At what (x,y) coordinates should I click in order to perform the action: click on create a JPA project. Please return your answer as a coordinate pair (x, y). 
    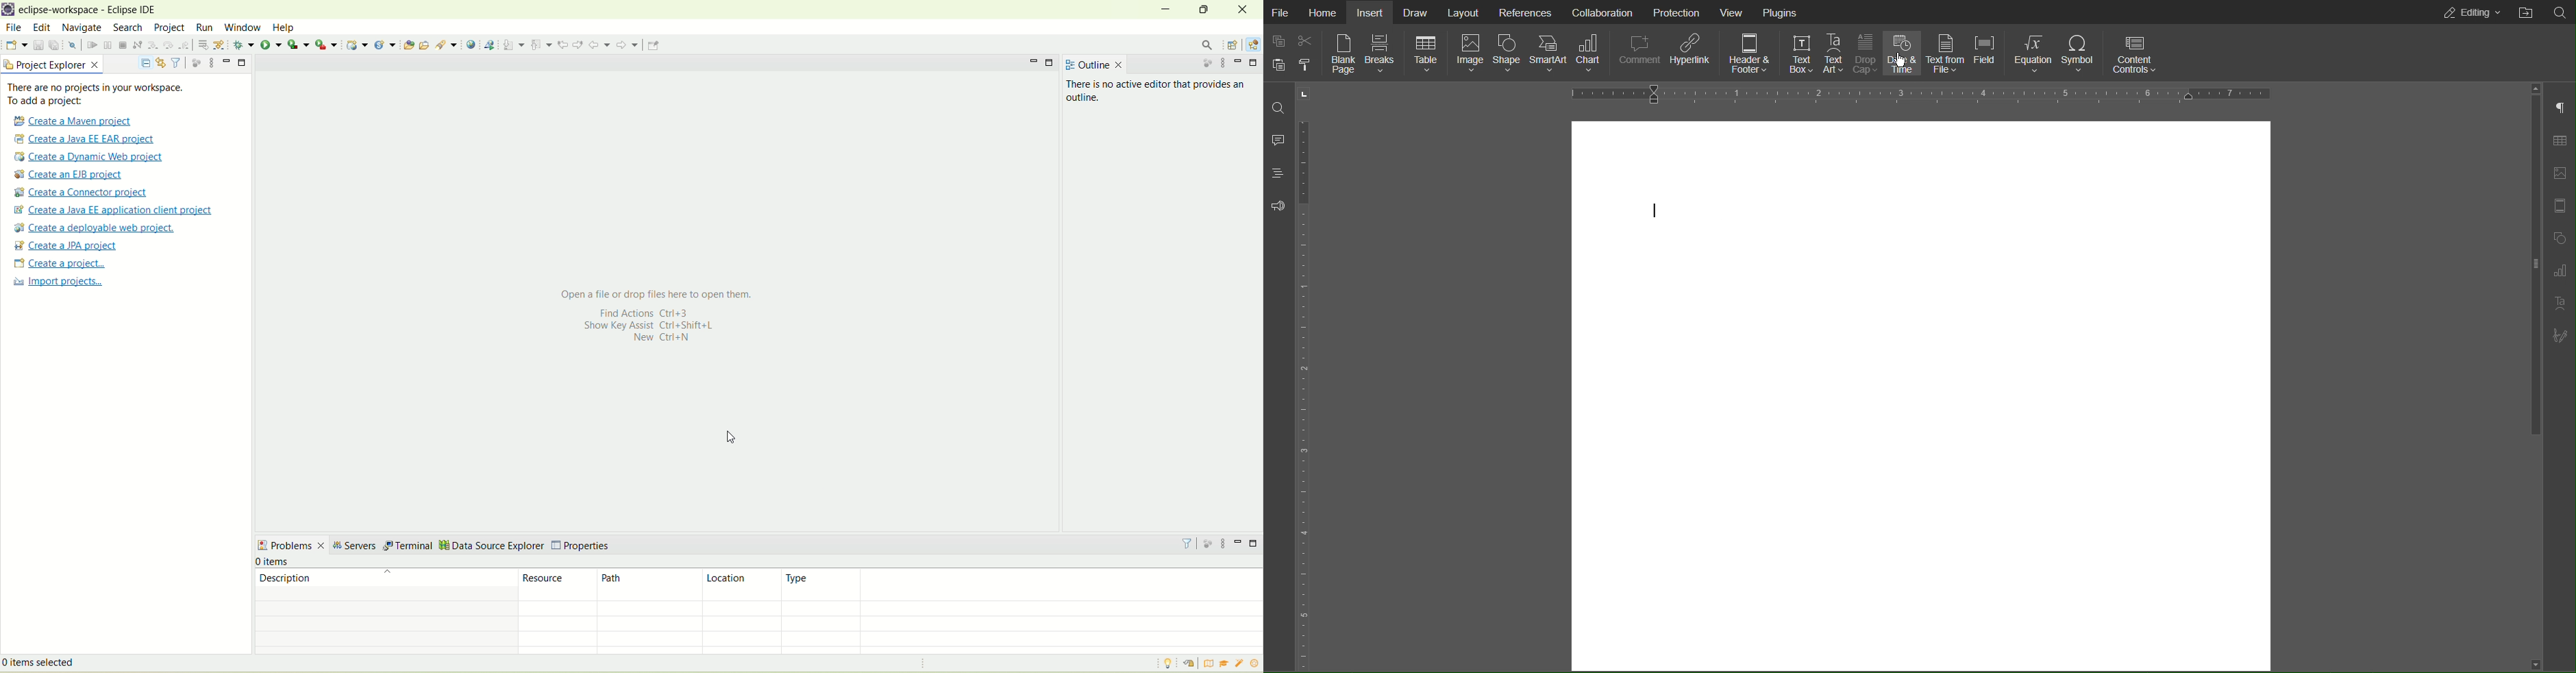
    Looking at the image, I should click on (66, 246).